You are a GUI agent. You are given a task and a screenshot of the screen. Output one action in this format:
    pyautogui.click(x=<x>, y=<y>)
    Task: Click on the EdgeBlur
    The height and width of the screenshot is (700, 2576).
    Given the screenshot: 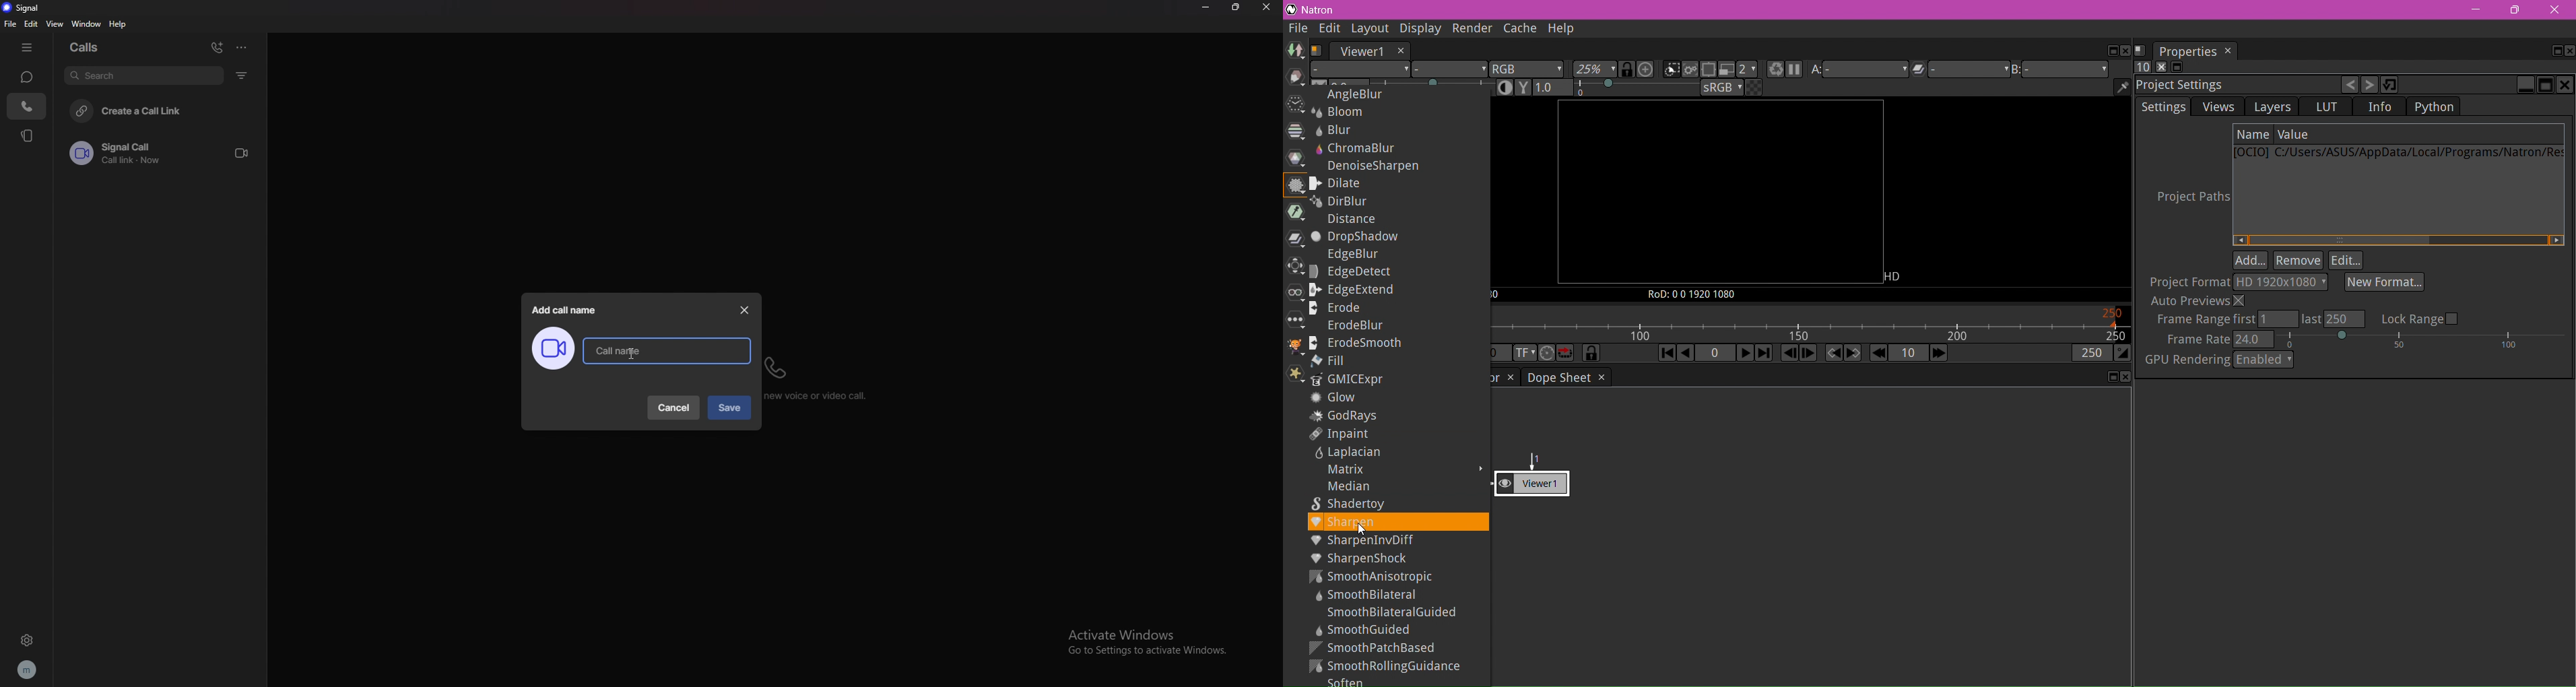 What is the action you would take?
    pyautogui.click(x=1348, y=256)
    